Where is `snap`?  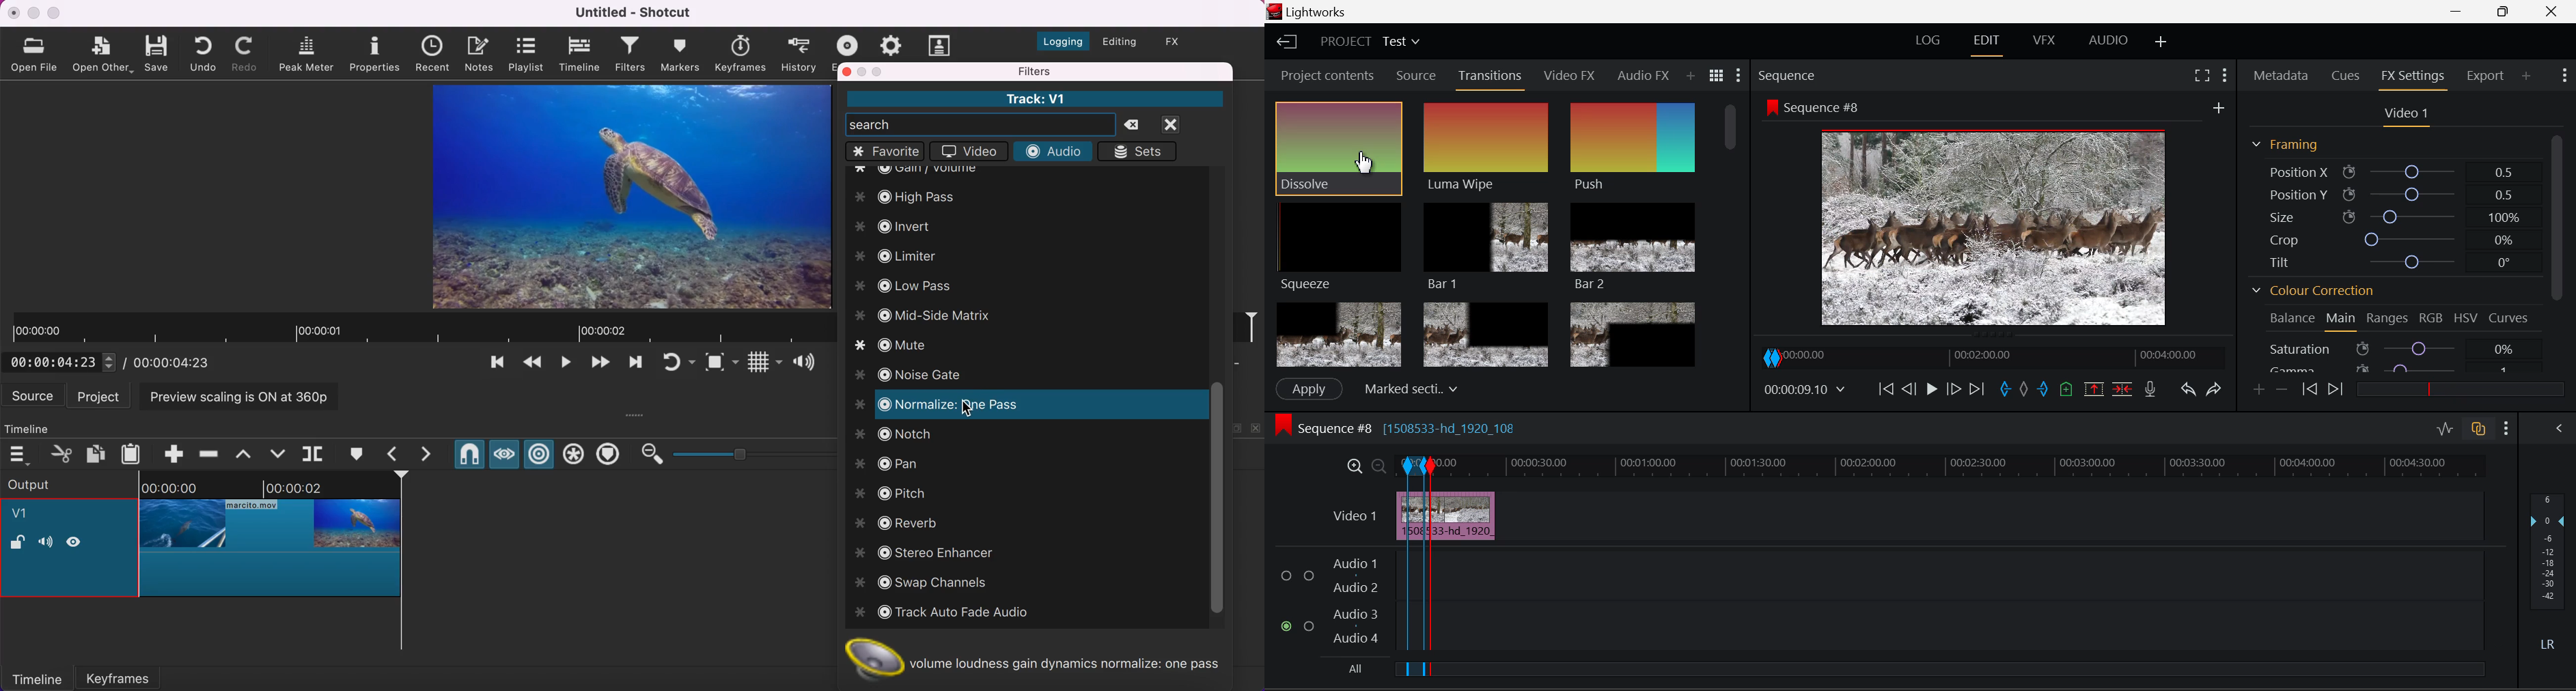 snap is located at coordinates (469, 456).